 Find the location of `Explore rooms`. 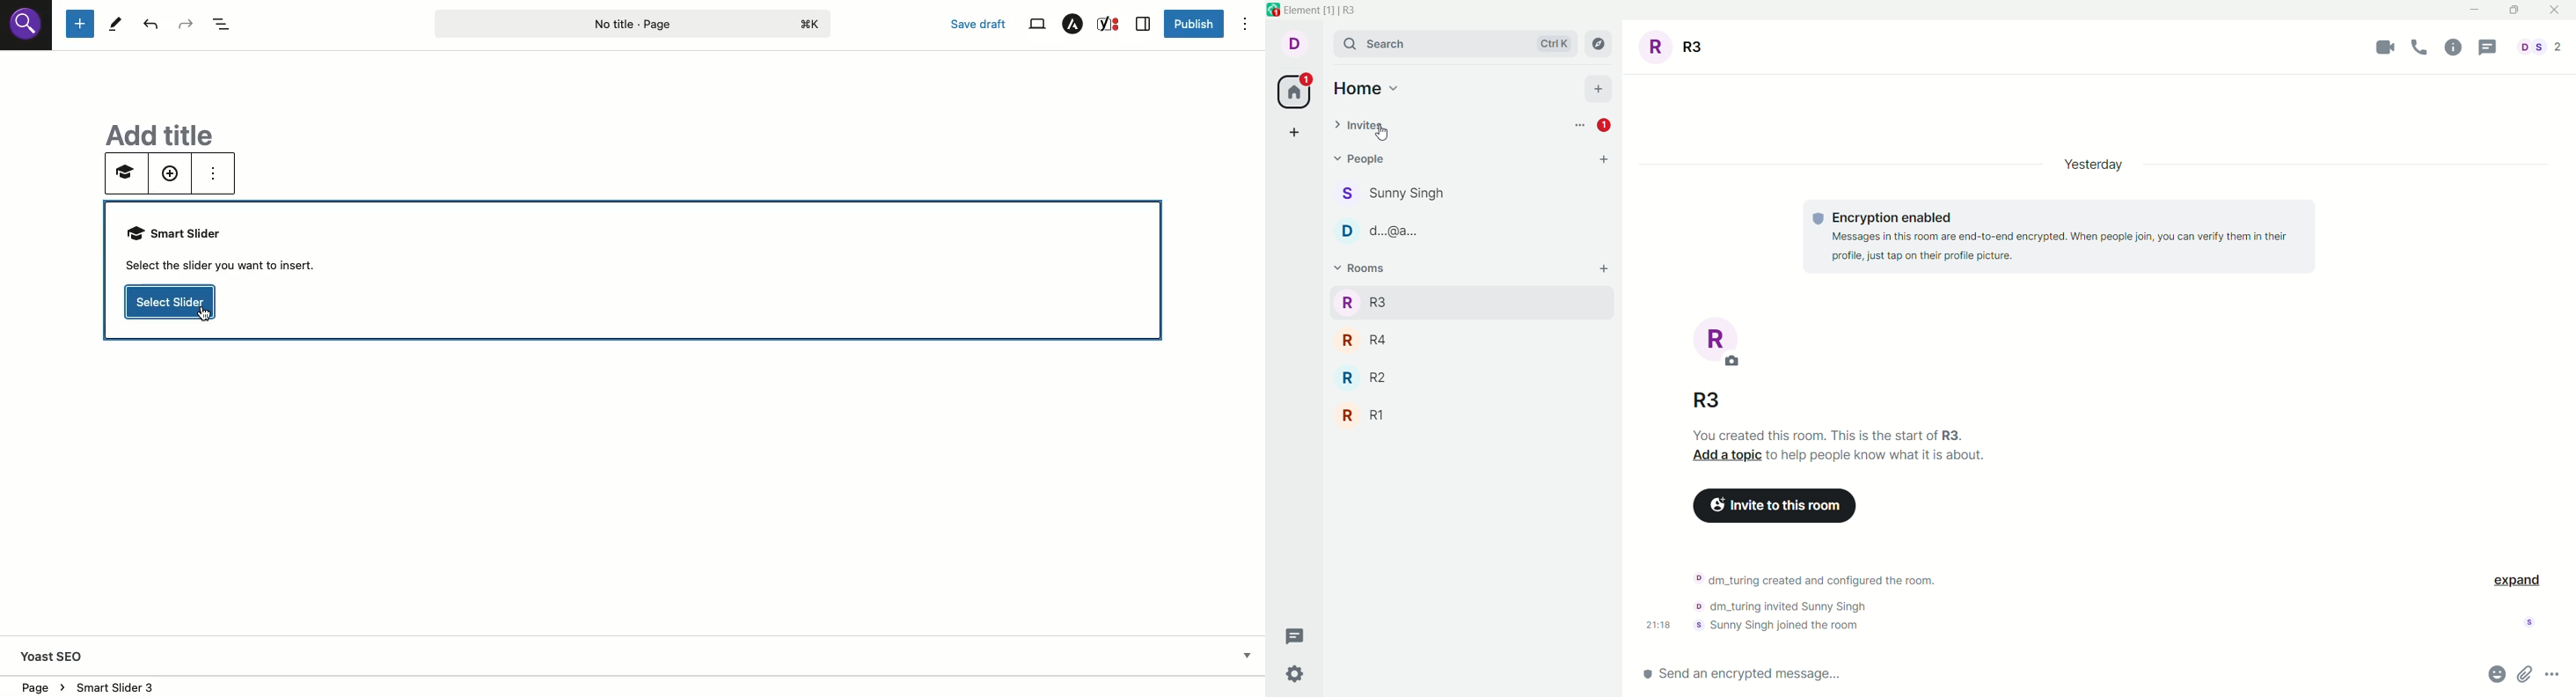

Explore rooms is located at coordinates (1600, 43).